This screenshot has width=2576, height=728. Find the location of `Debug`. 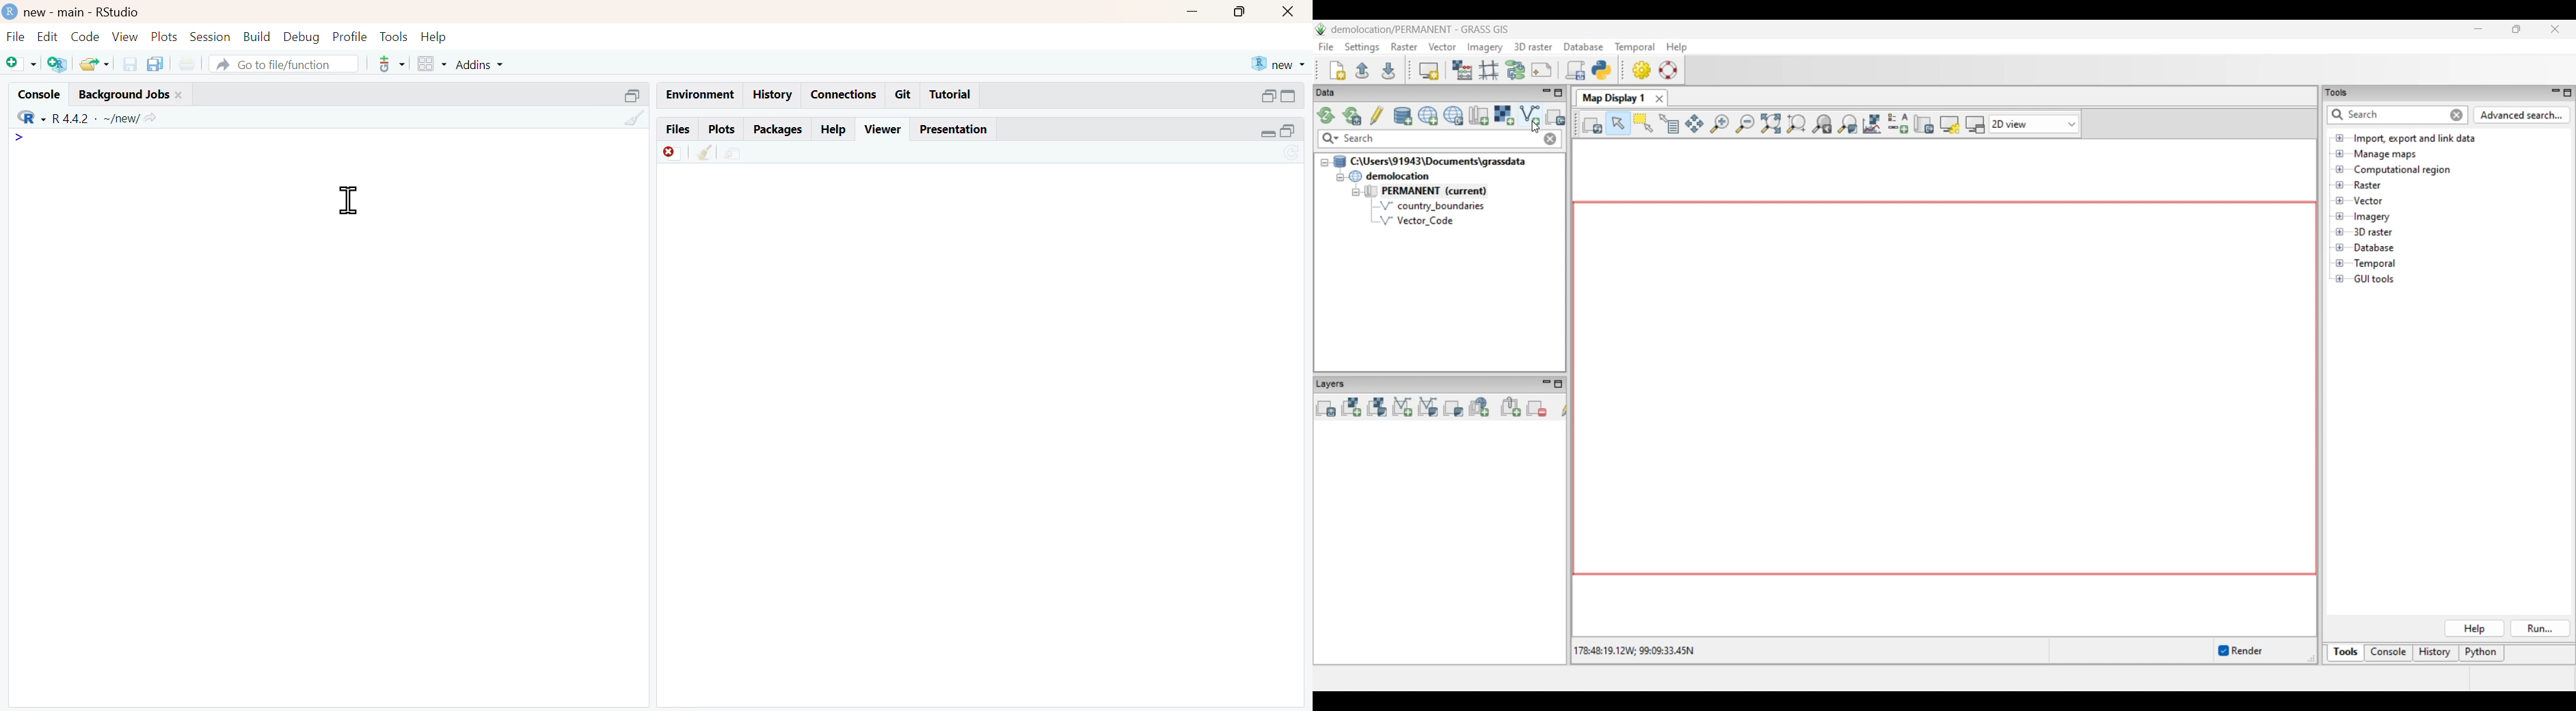

Debug is located at coordinates (300, 37).